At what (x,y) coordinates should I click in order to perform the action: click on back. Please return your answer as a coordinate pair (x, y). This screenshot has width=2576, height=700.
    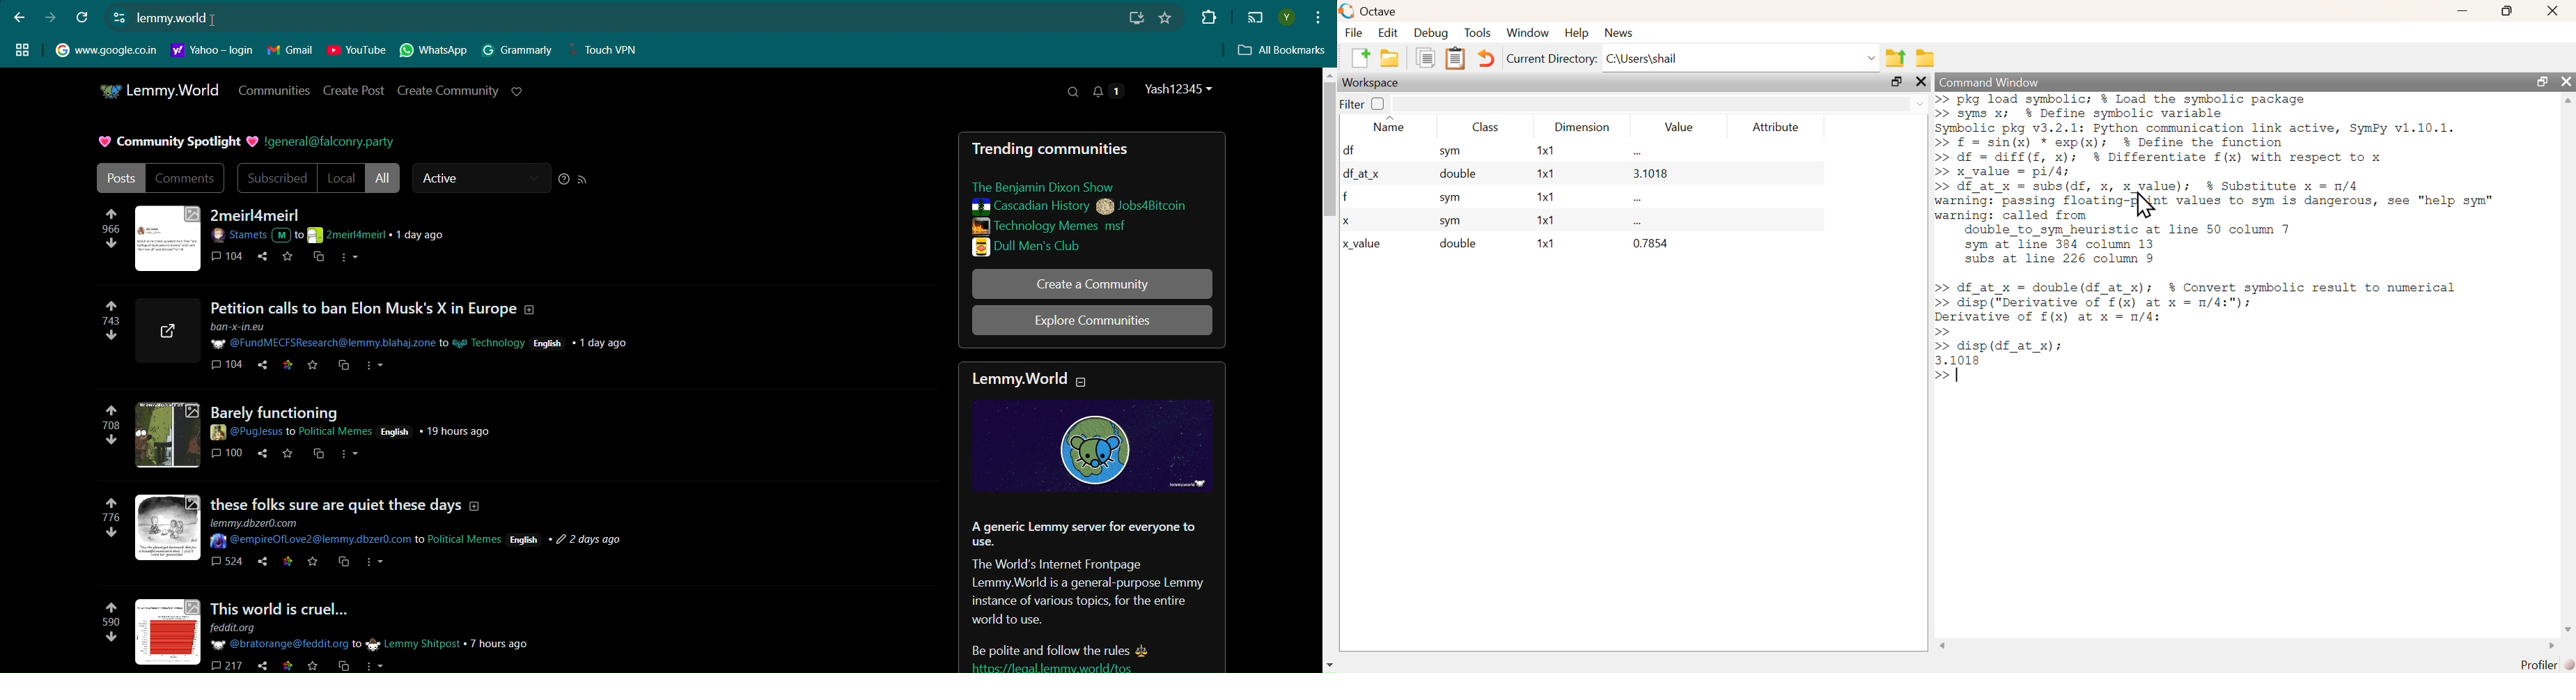
    Looking at the image, I should click on (19, 17).